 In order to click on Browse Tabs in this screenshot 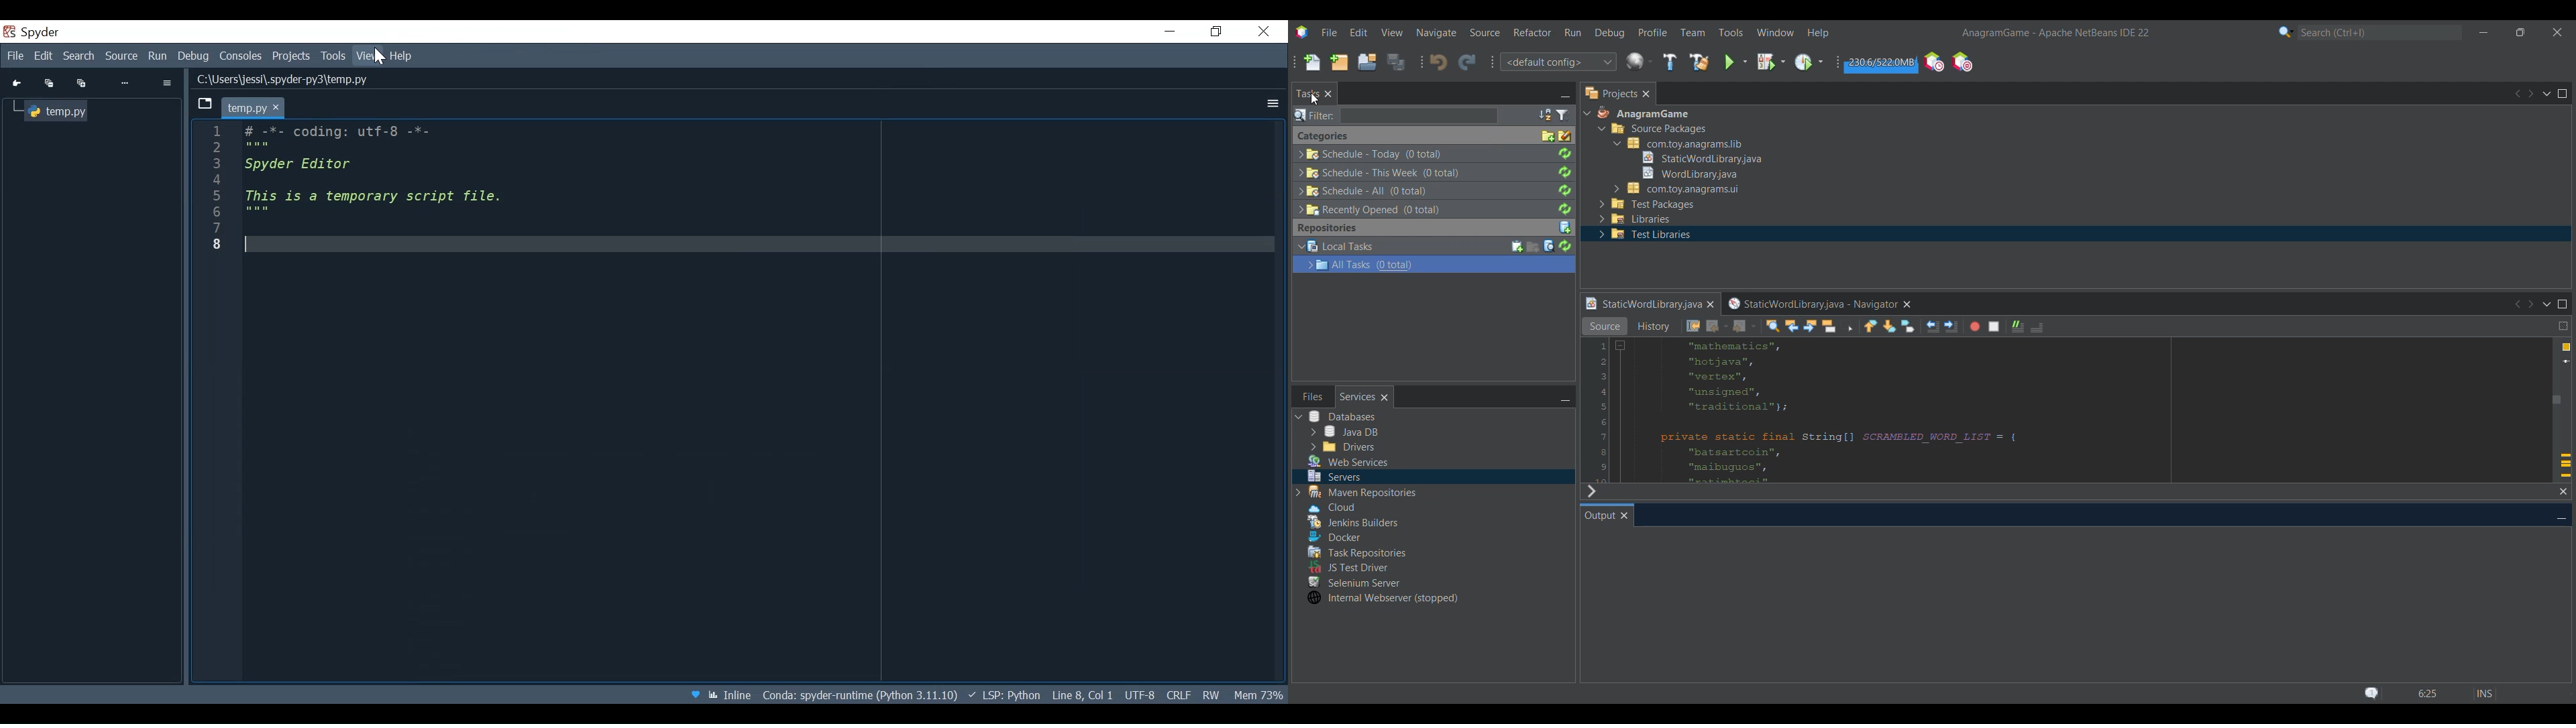, I will do `click(205, 104)`.